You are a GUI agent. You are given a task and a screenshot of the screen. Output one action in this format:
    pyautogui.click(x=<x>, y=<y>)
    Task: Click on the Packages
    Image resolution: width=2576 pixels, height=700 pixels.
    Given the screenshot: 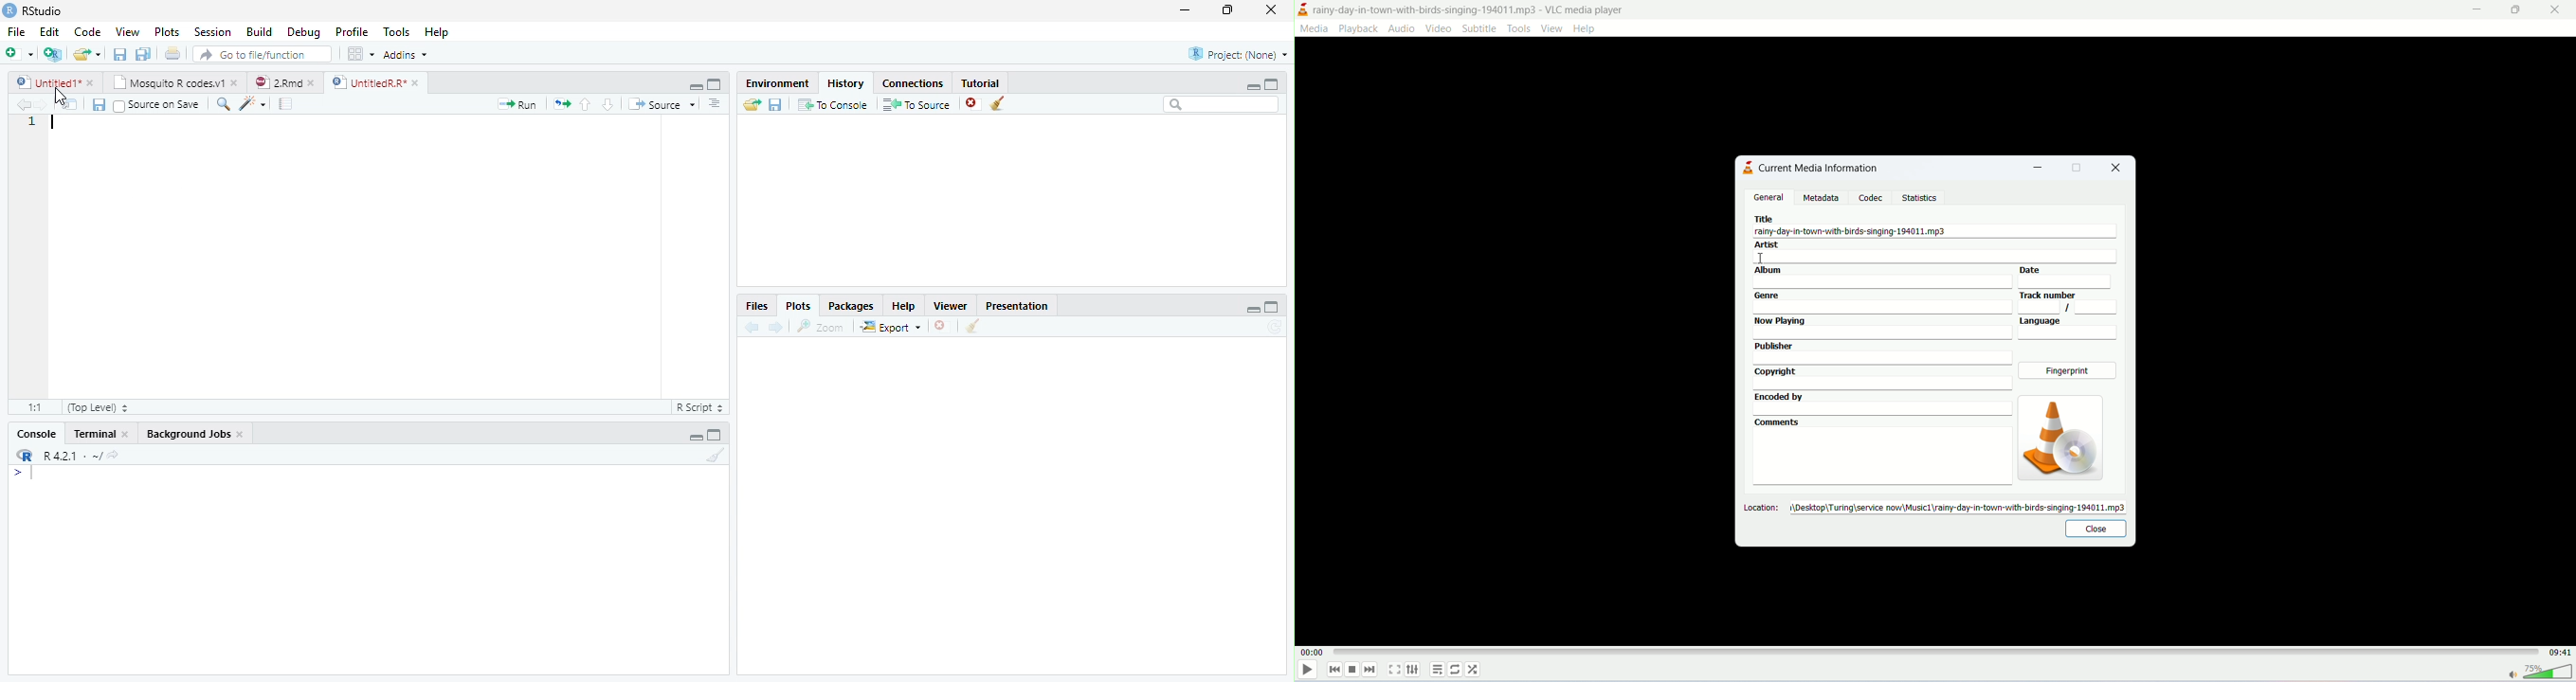 What is the action you would take?
    pyautogui.click(x=851, y=305)
    